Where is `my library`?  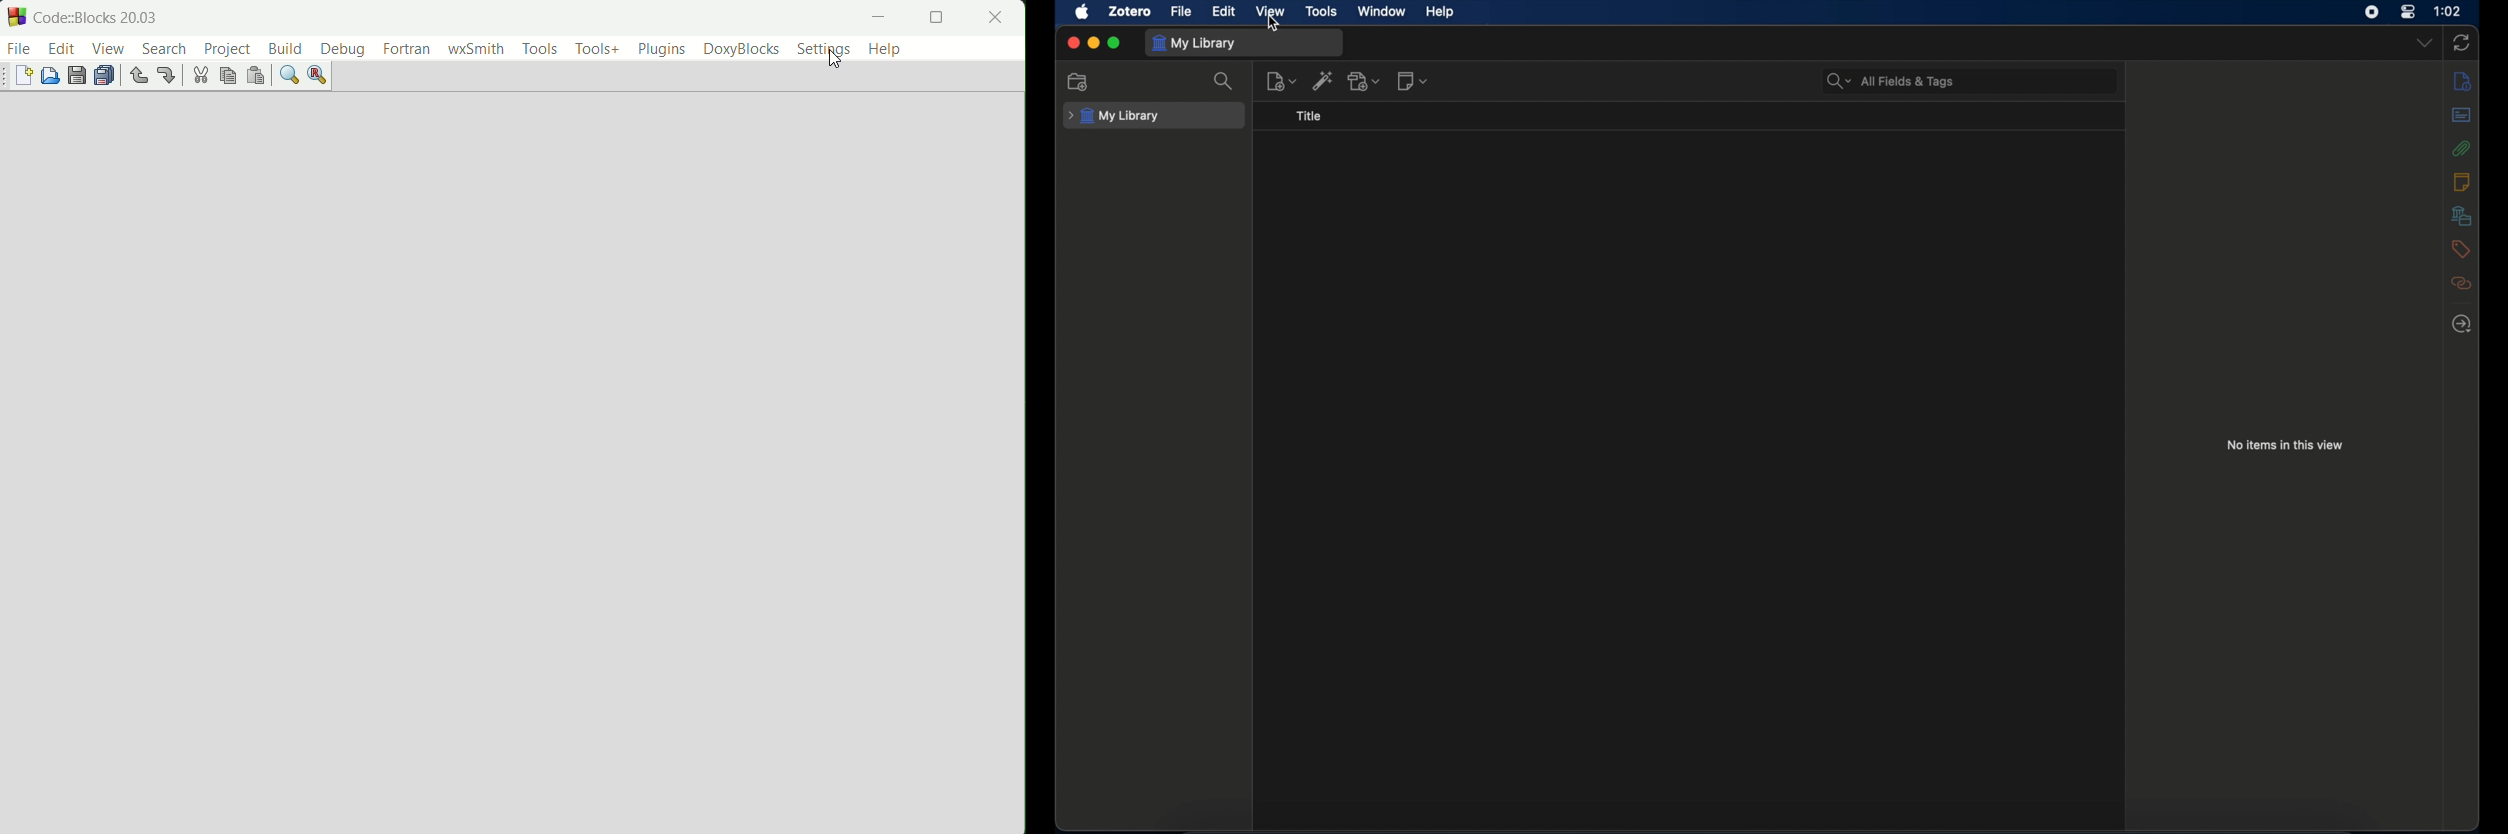
my library is located at coordinates (1194, 44).